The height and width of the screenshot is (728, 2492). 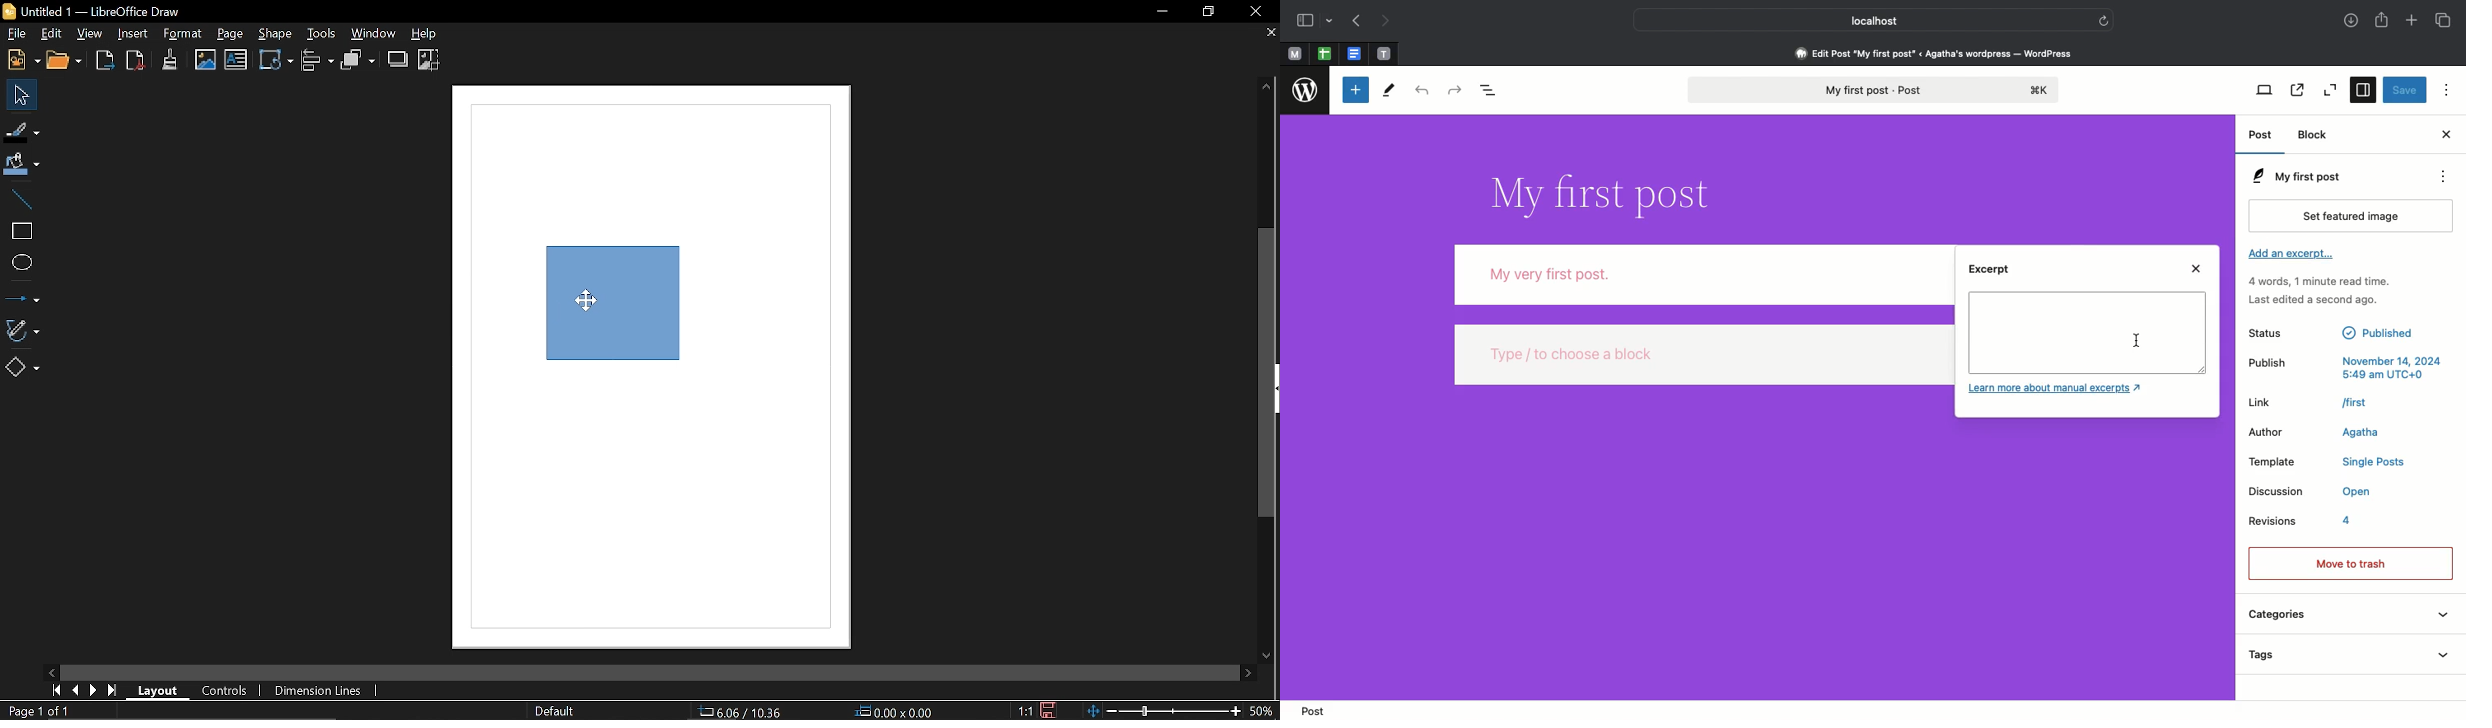 I want to click on Ellipse, so click(x=20, y=262).